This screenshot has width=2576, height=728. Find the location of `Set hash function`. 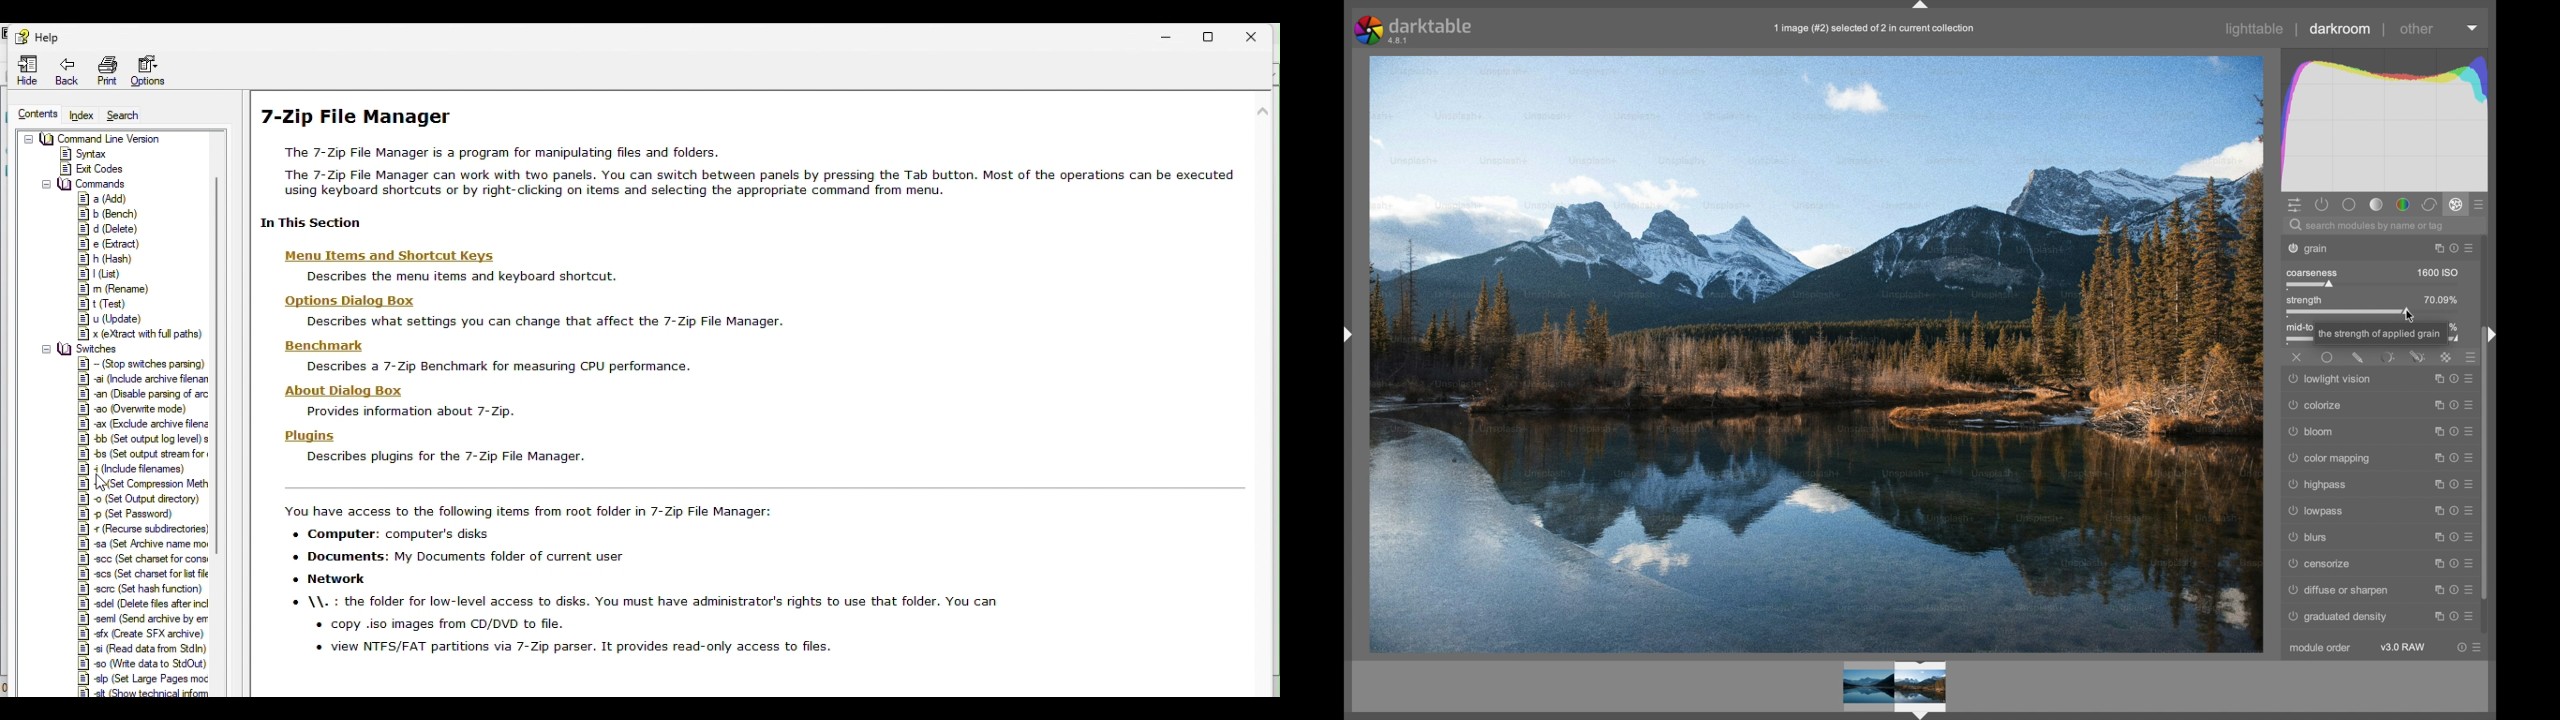

Set hash function is located at coordinates (142, 590).